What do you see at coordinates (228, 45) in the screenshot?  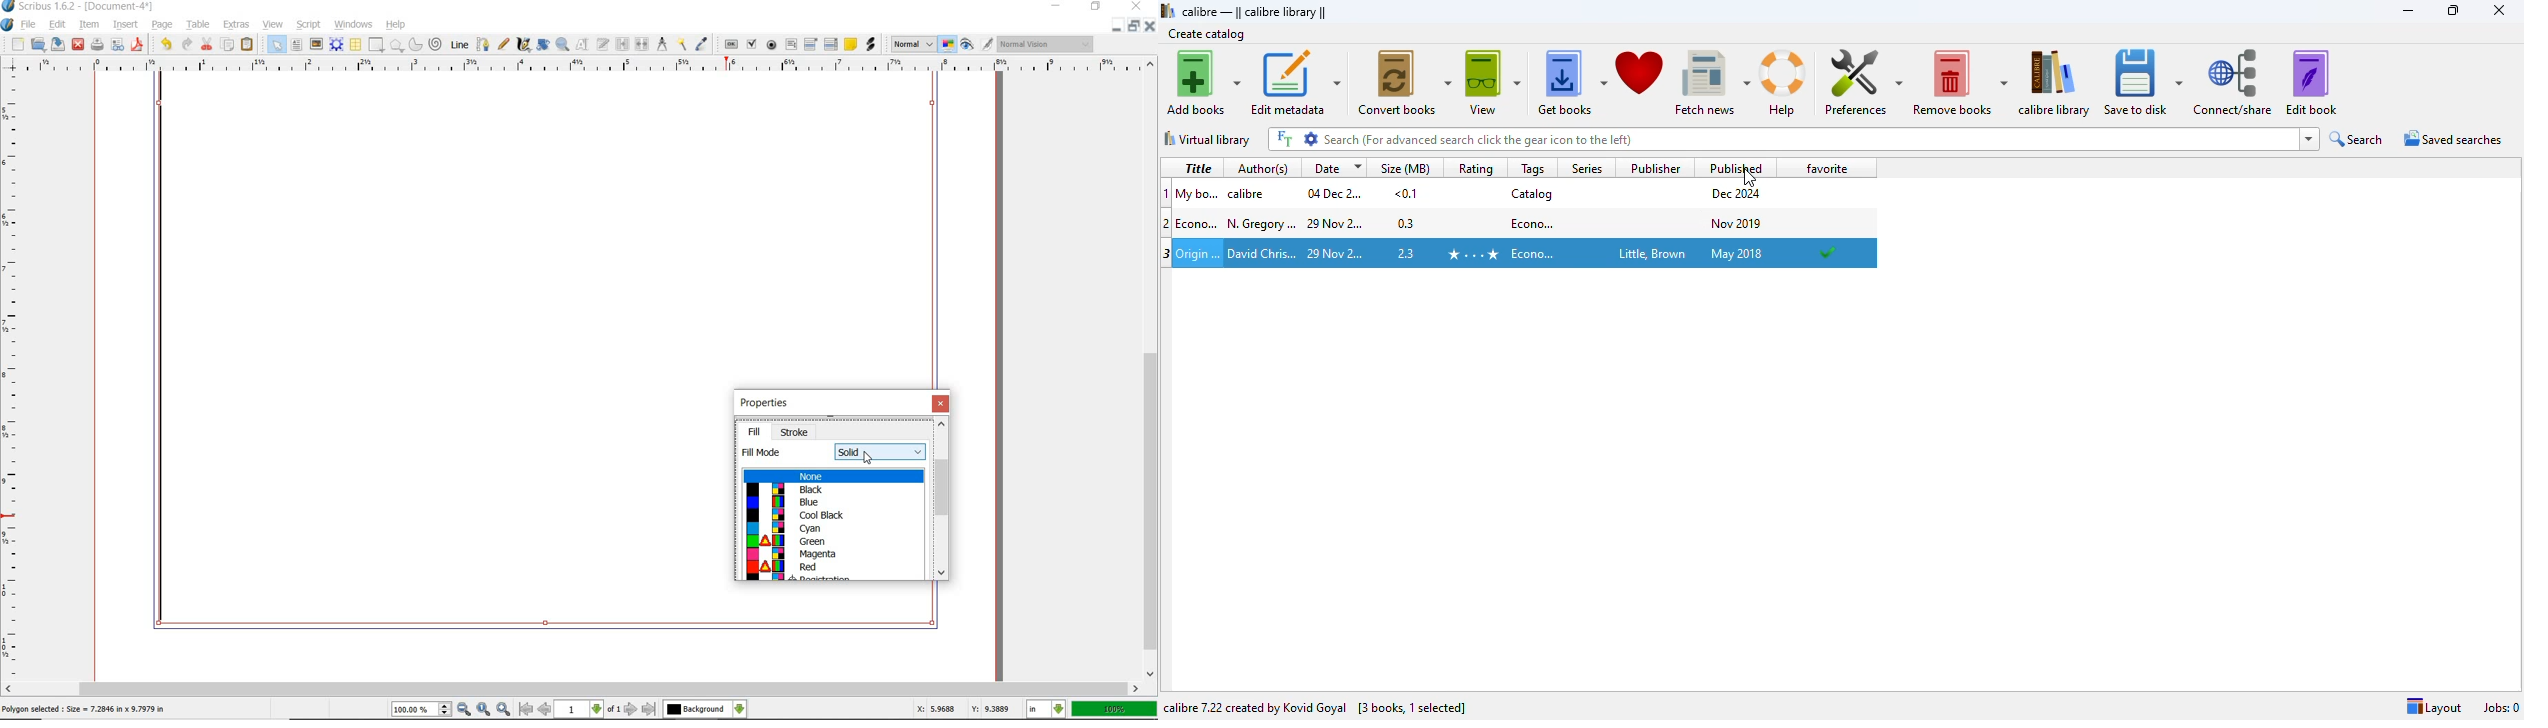 I see `copy` at bounding box center [228, 45].